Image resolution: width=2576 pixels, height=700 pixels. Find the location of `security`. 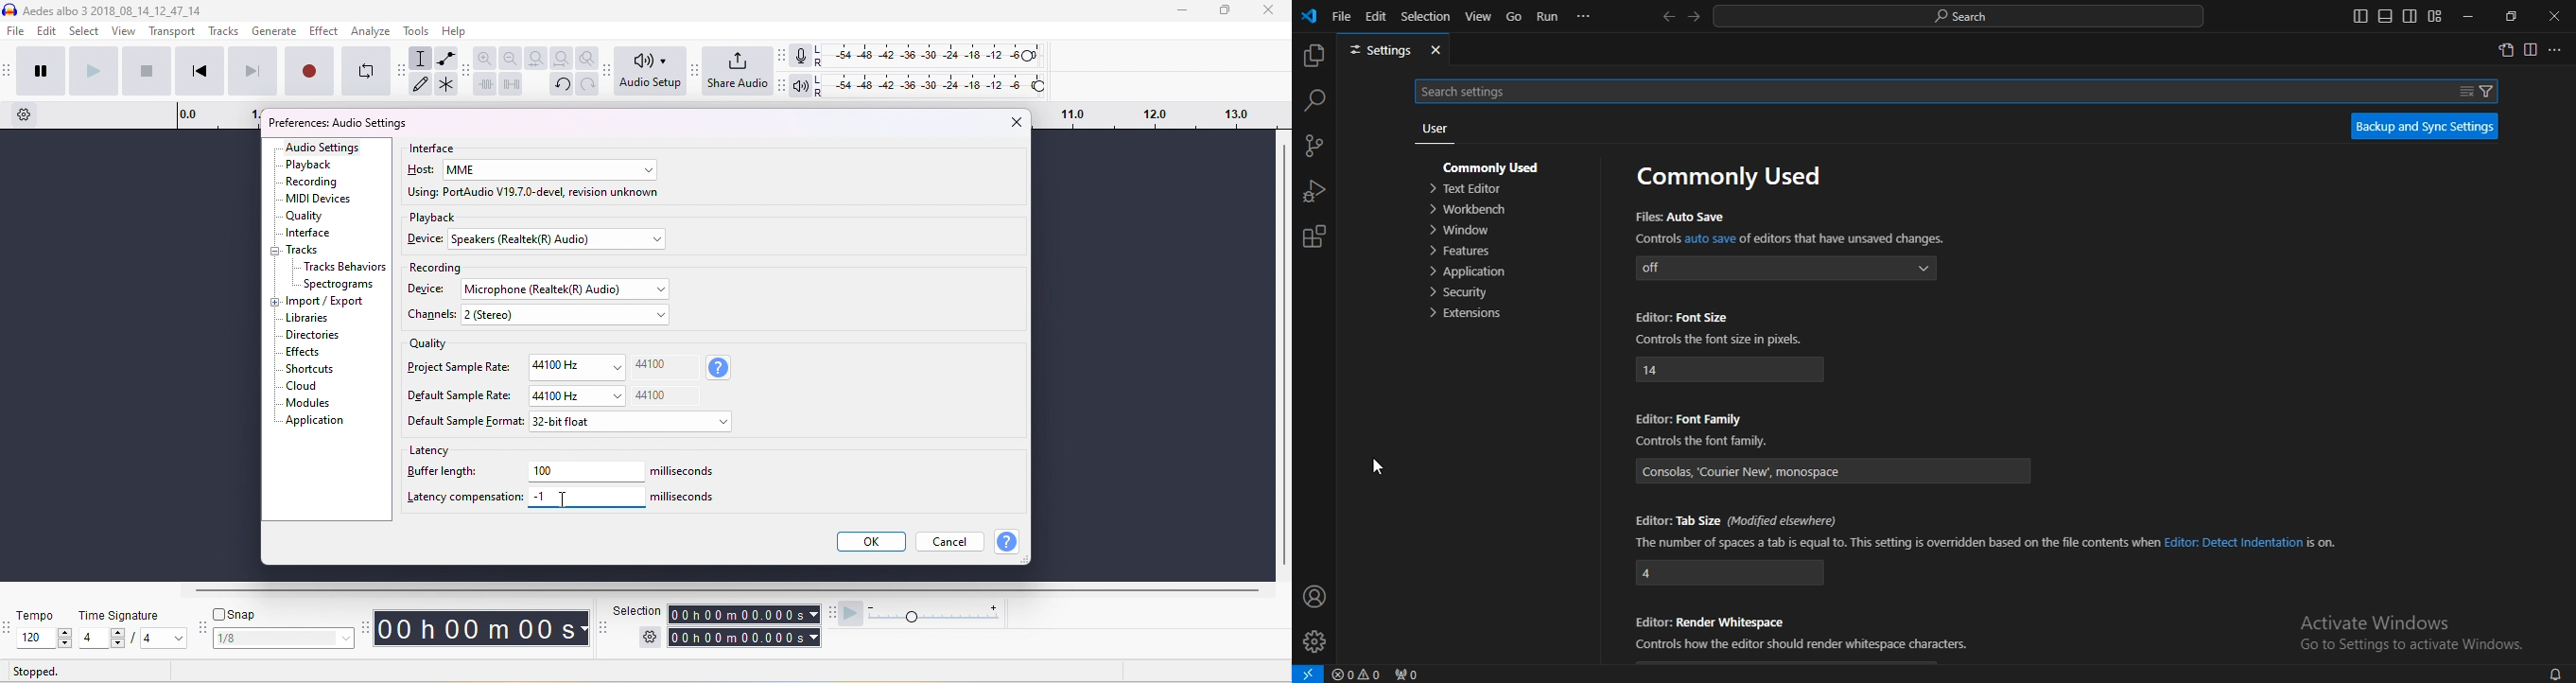

security is located at coordinates (1460, 295).